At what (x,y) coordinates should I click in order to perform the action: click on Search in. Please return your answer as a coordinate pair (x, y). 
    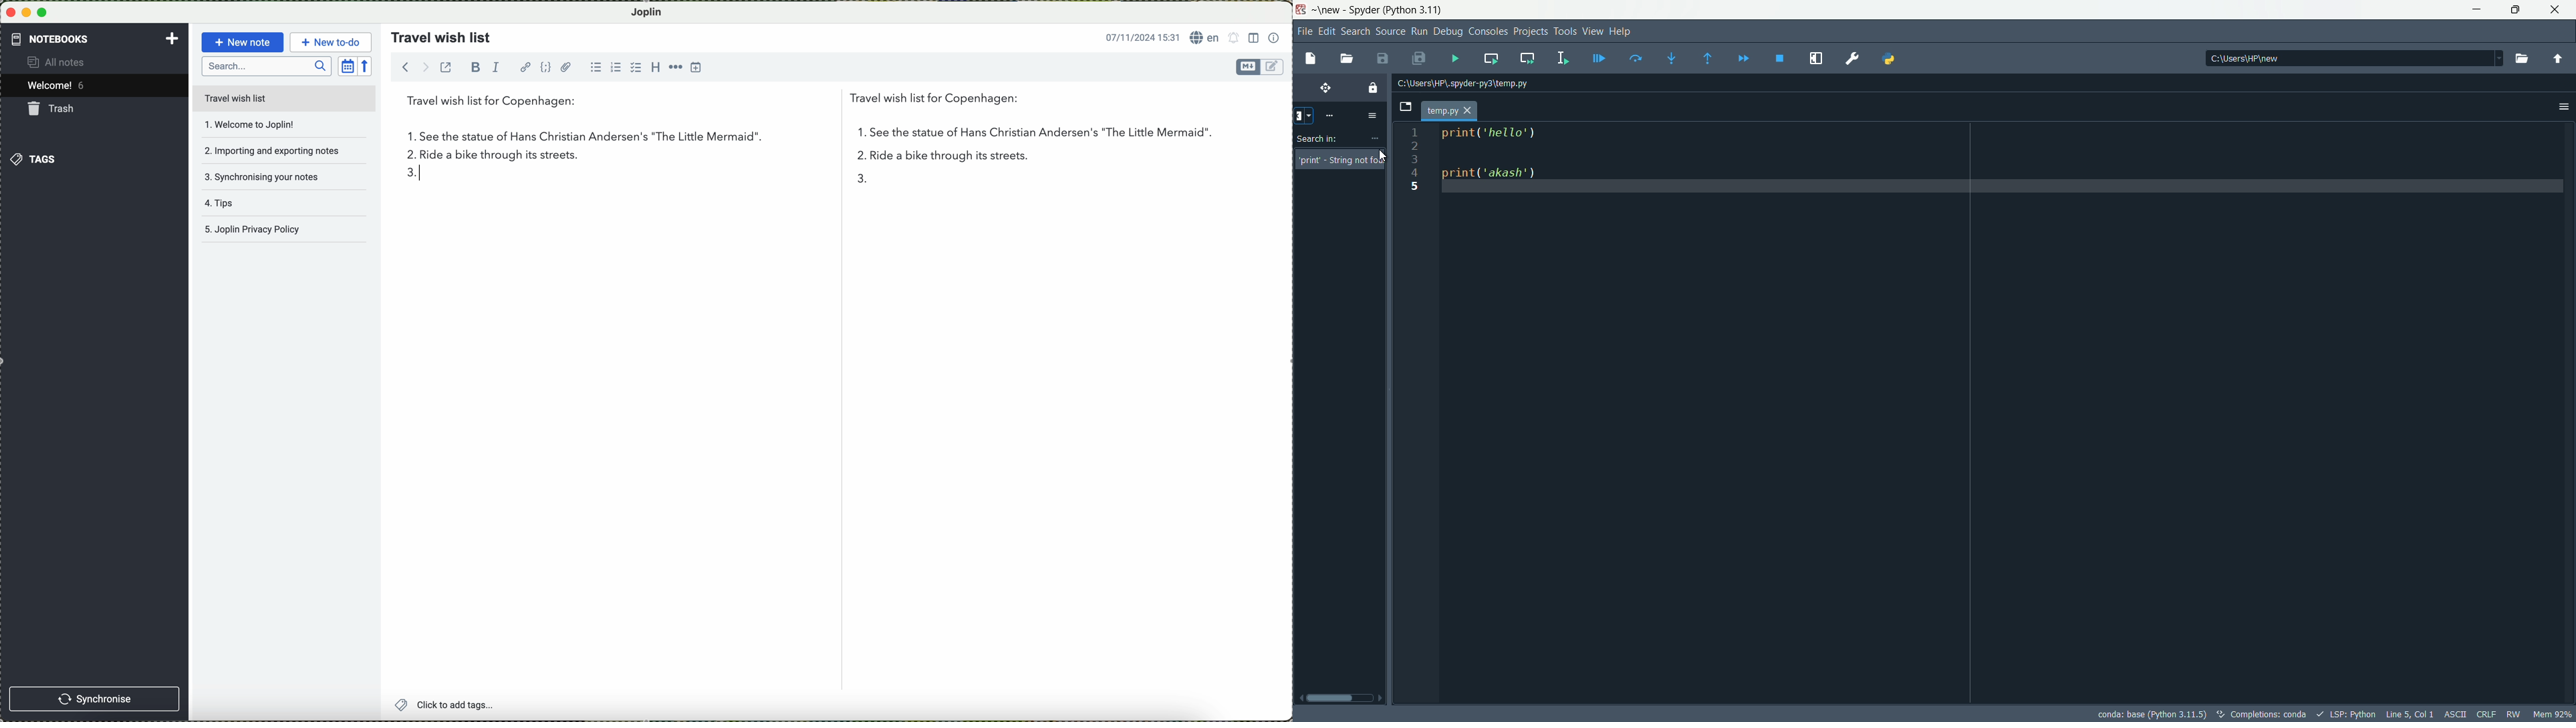
    Looking at the image, I should click on (1325, 140).